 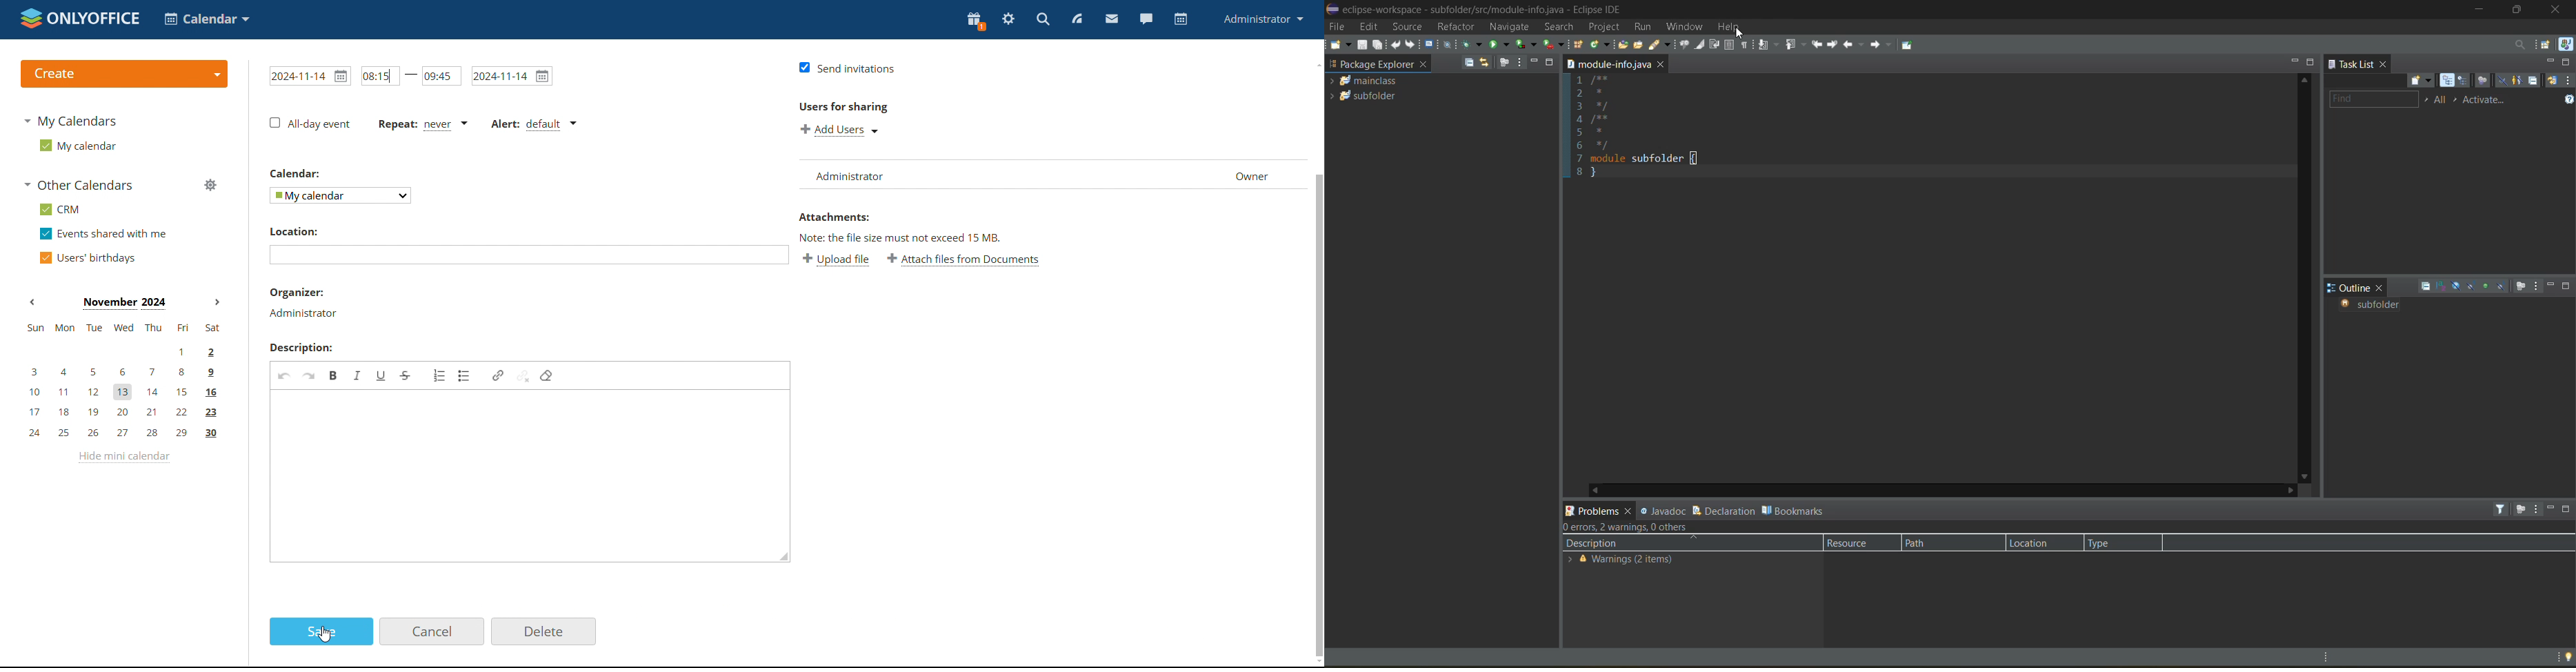 I want to click on add location, so click(x=529, y=256).